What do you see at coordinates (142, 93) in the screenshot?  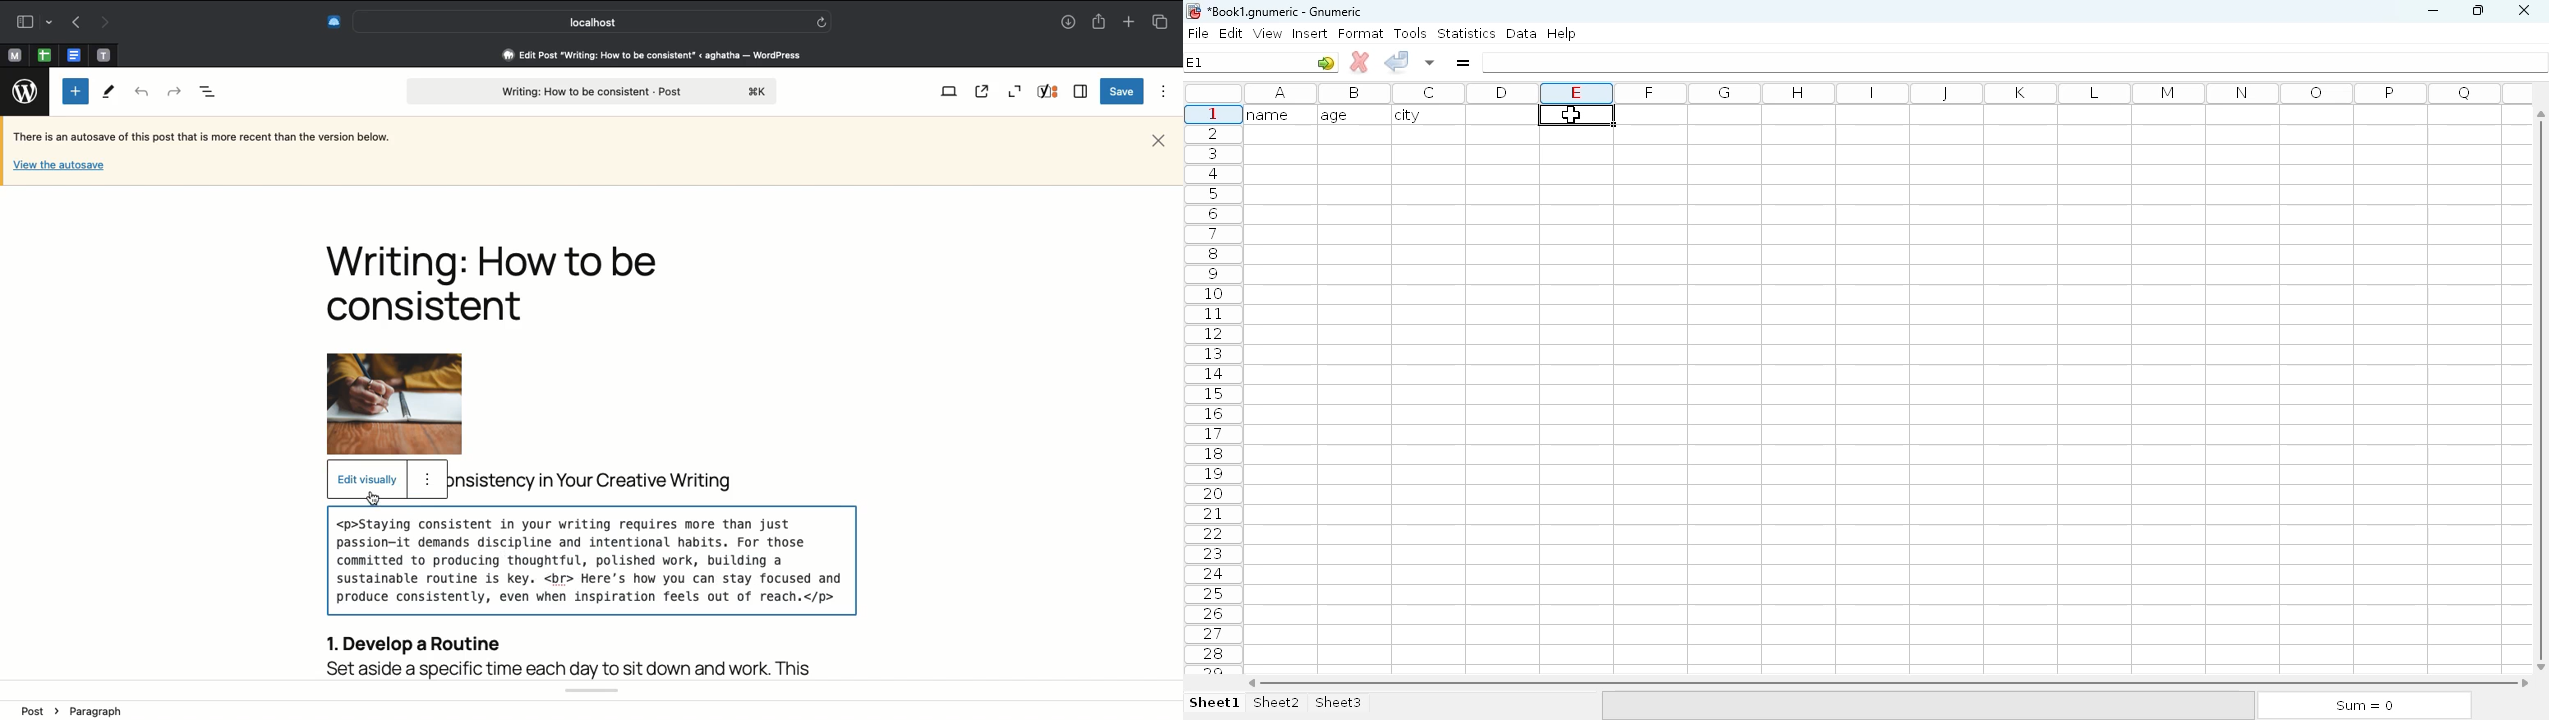 I see `Undo` at bounding box center [142, 93].